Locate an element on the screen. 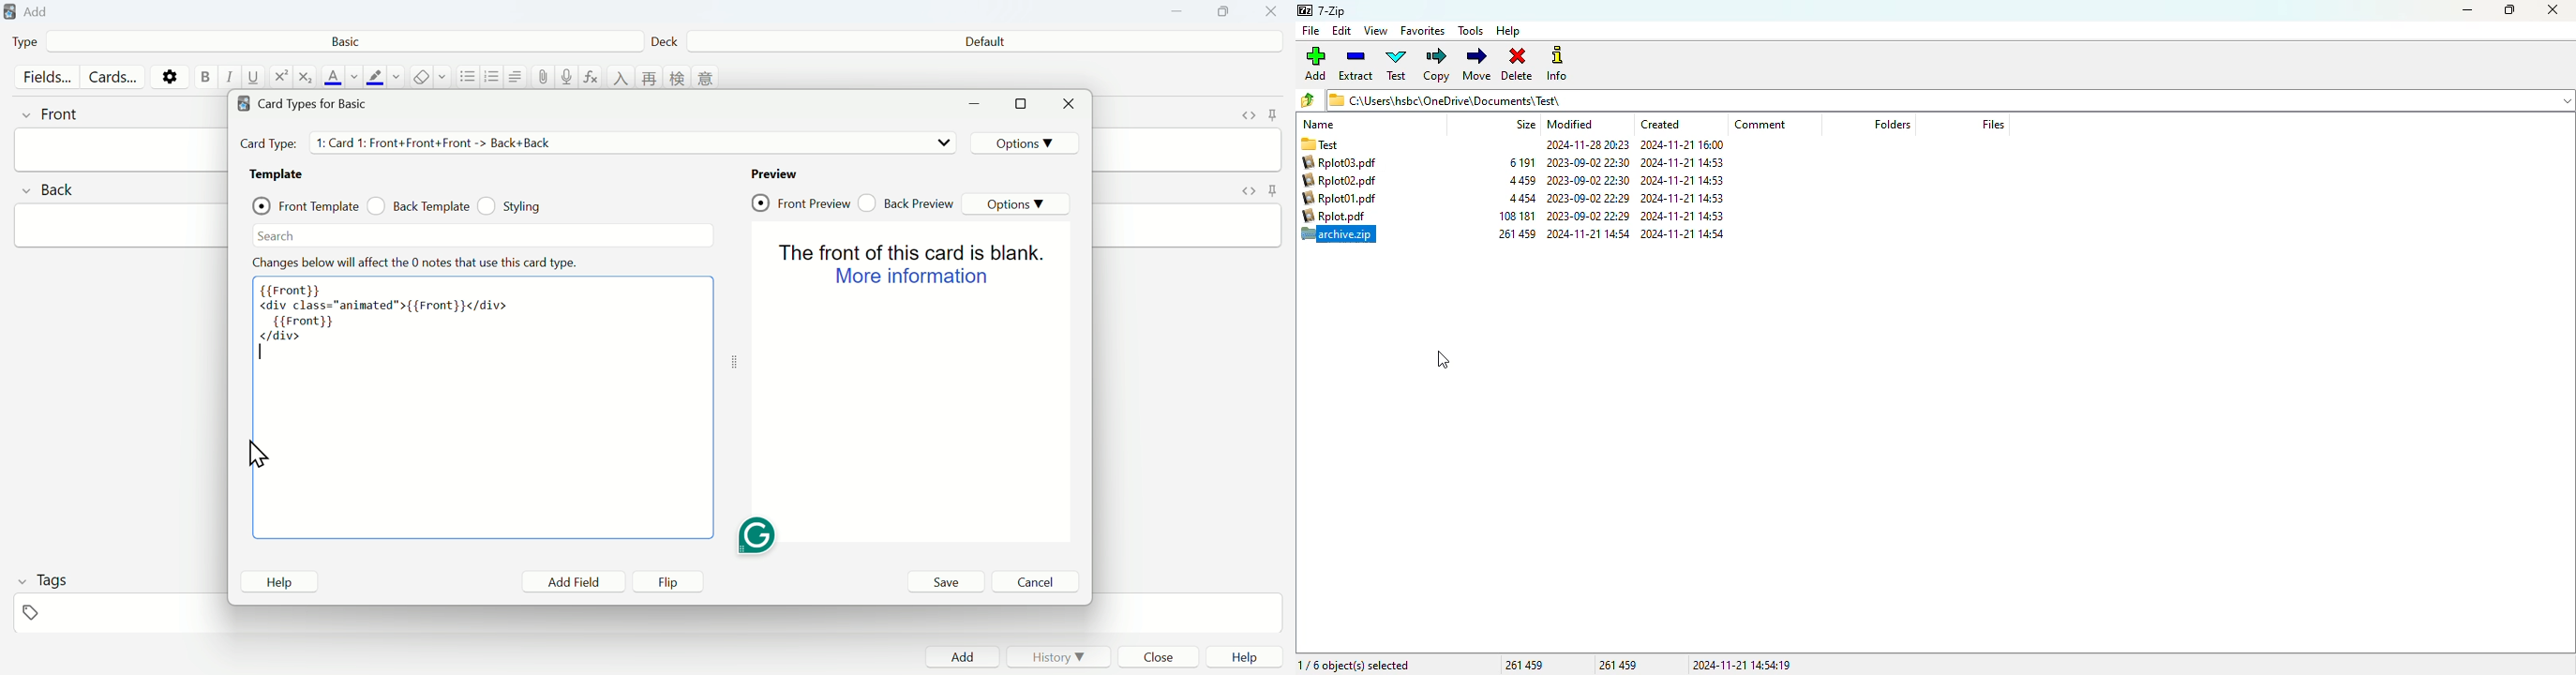 The image size is (2576, 700). front input field is located at coordinates (121, 149).